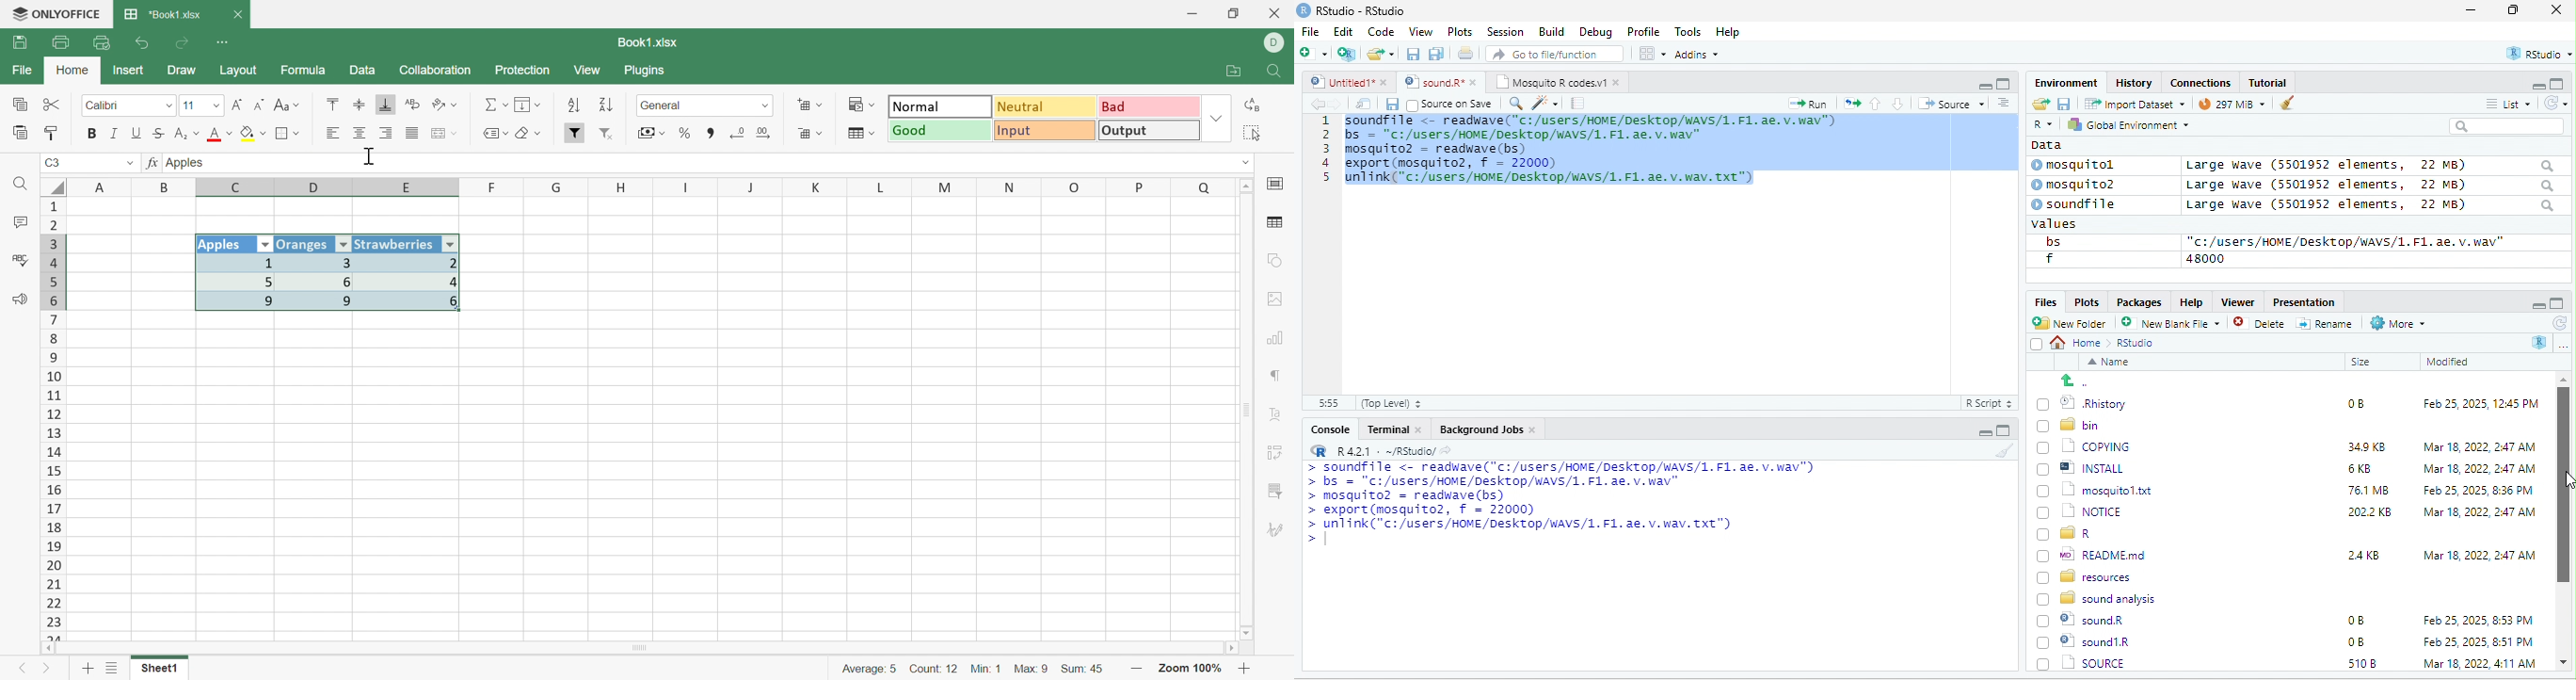 Image resolution: width=2576 pixels, height=700 pixels. I want to click on Session, so click(1506, 30).